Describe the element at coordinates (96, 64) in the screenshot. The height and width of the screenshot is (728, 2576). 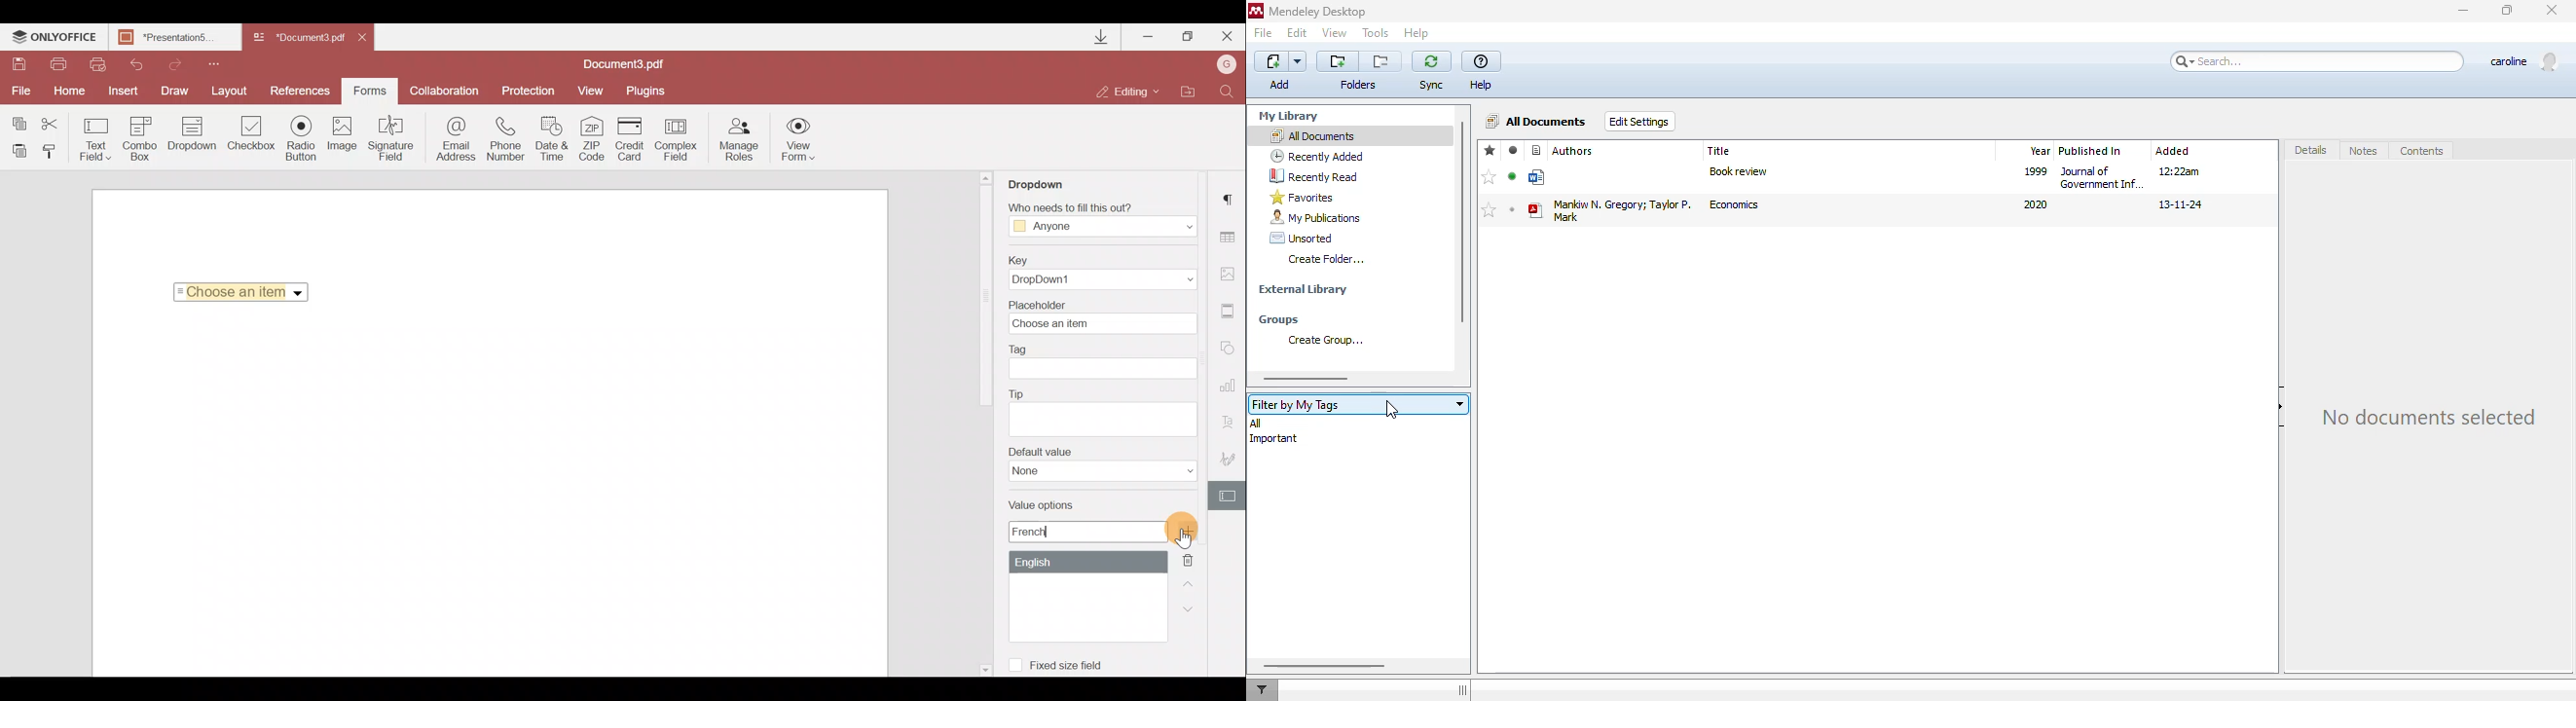
I see `Quick print` at that location.